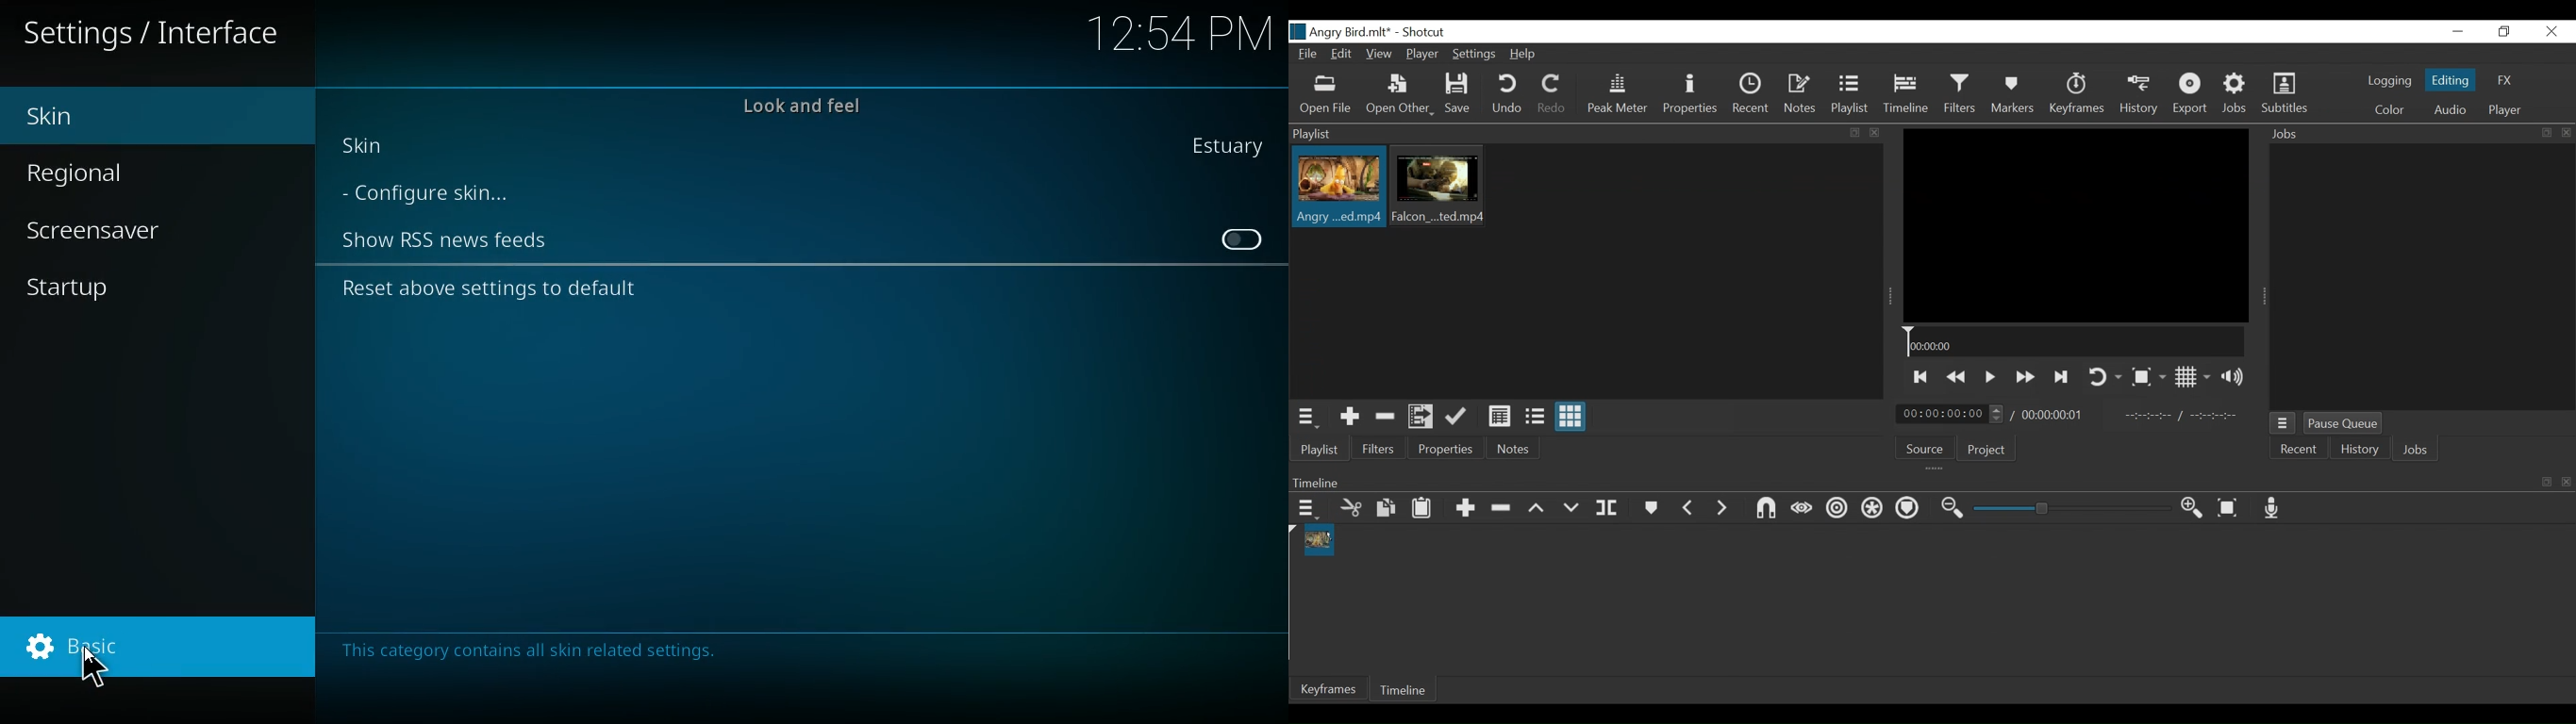 This screenshot has width=2576, height=728. What do you see at coordinates (2299, 448) in the screenshot?
I see `Recent` at bounding box center [2299, 448].